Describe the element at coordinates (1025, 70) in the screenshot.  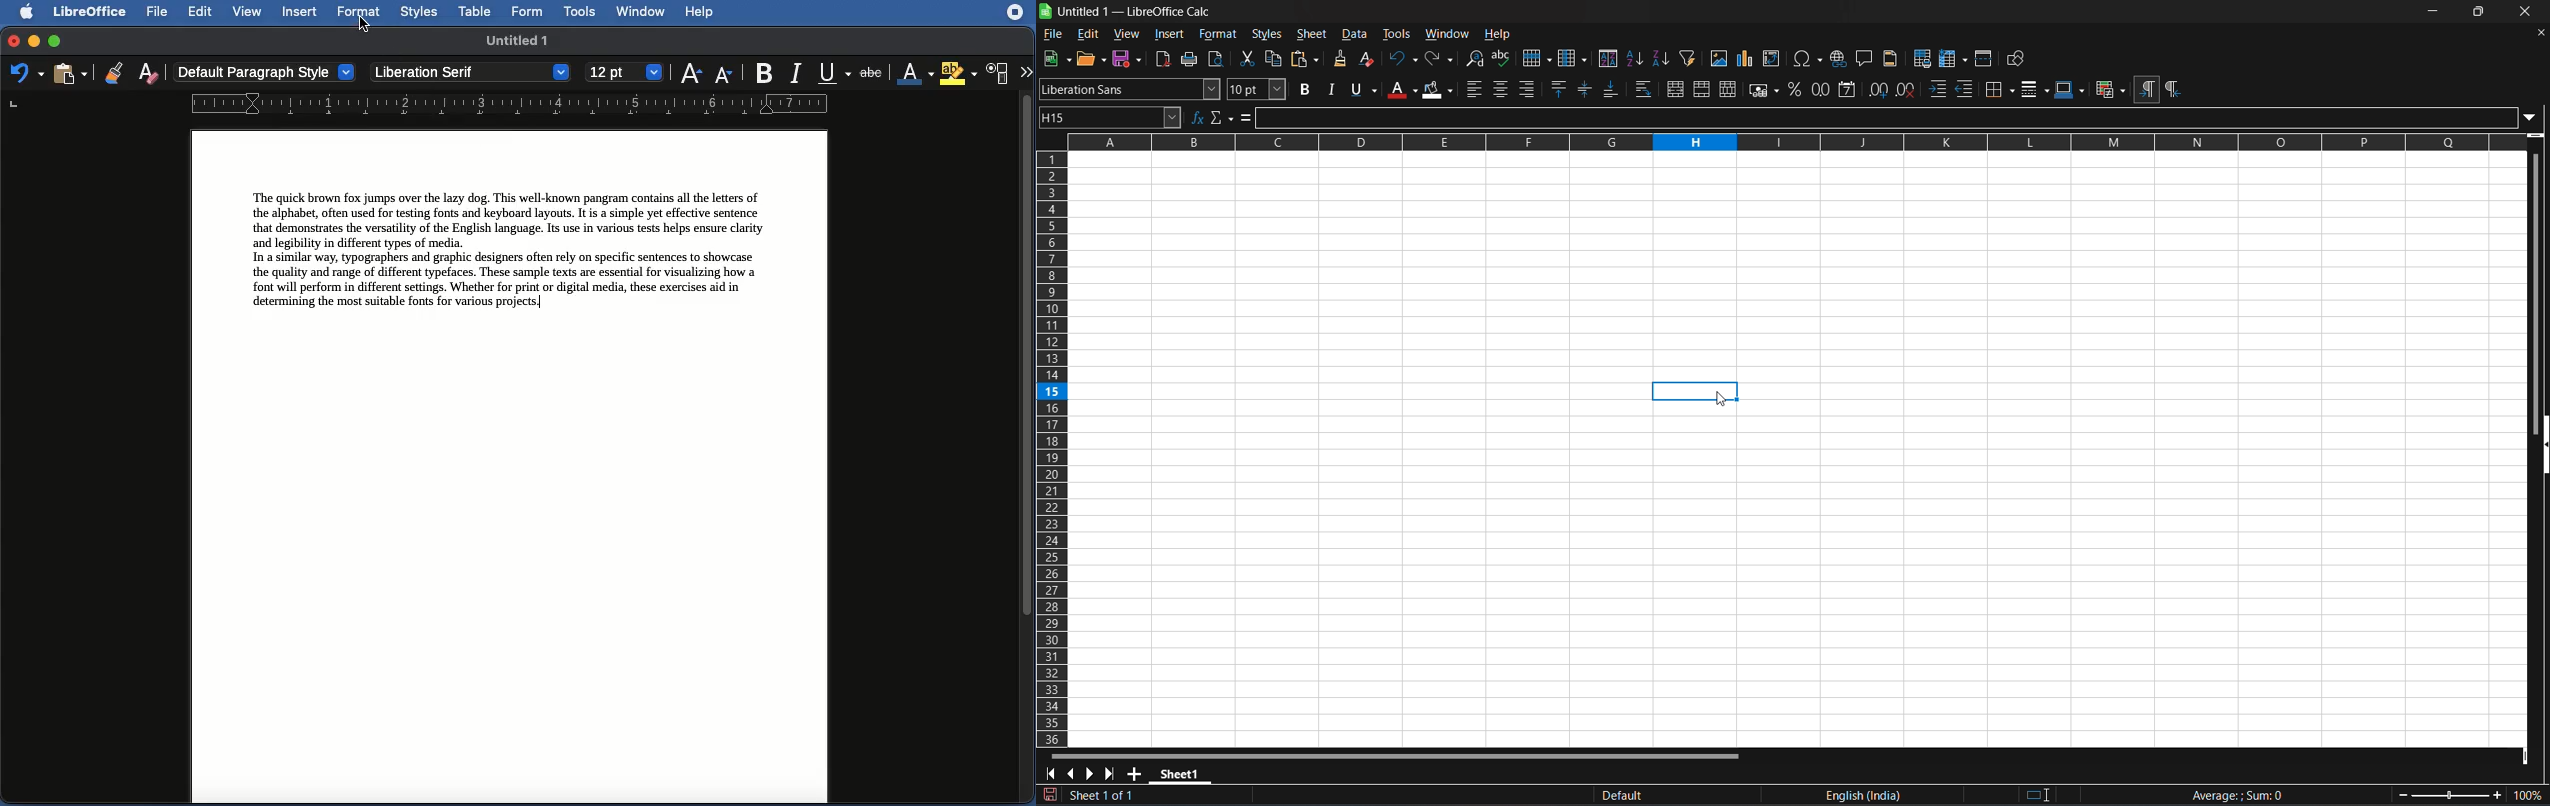
I see `More` at that location.